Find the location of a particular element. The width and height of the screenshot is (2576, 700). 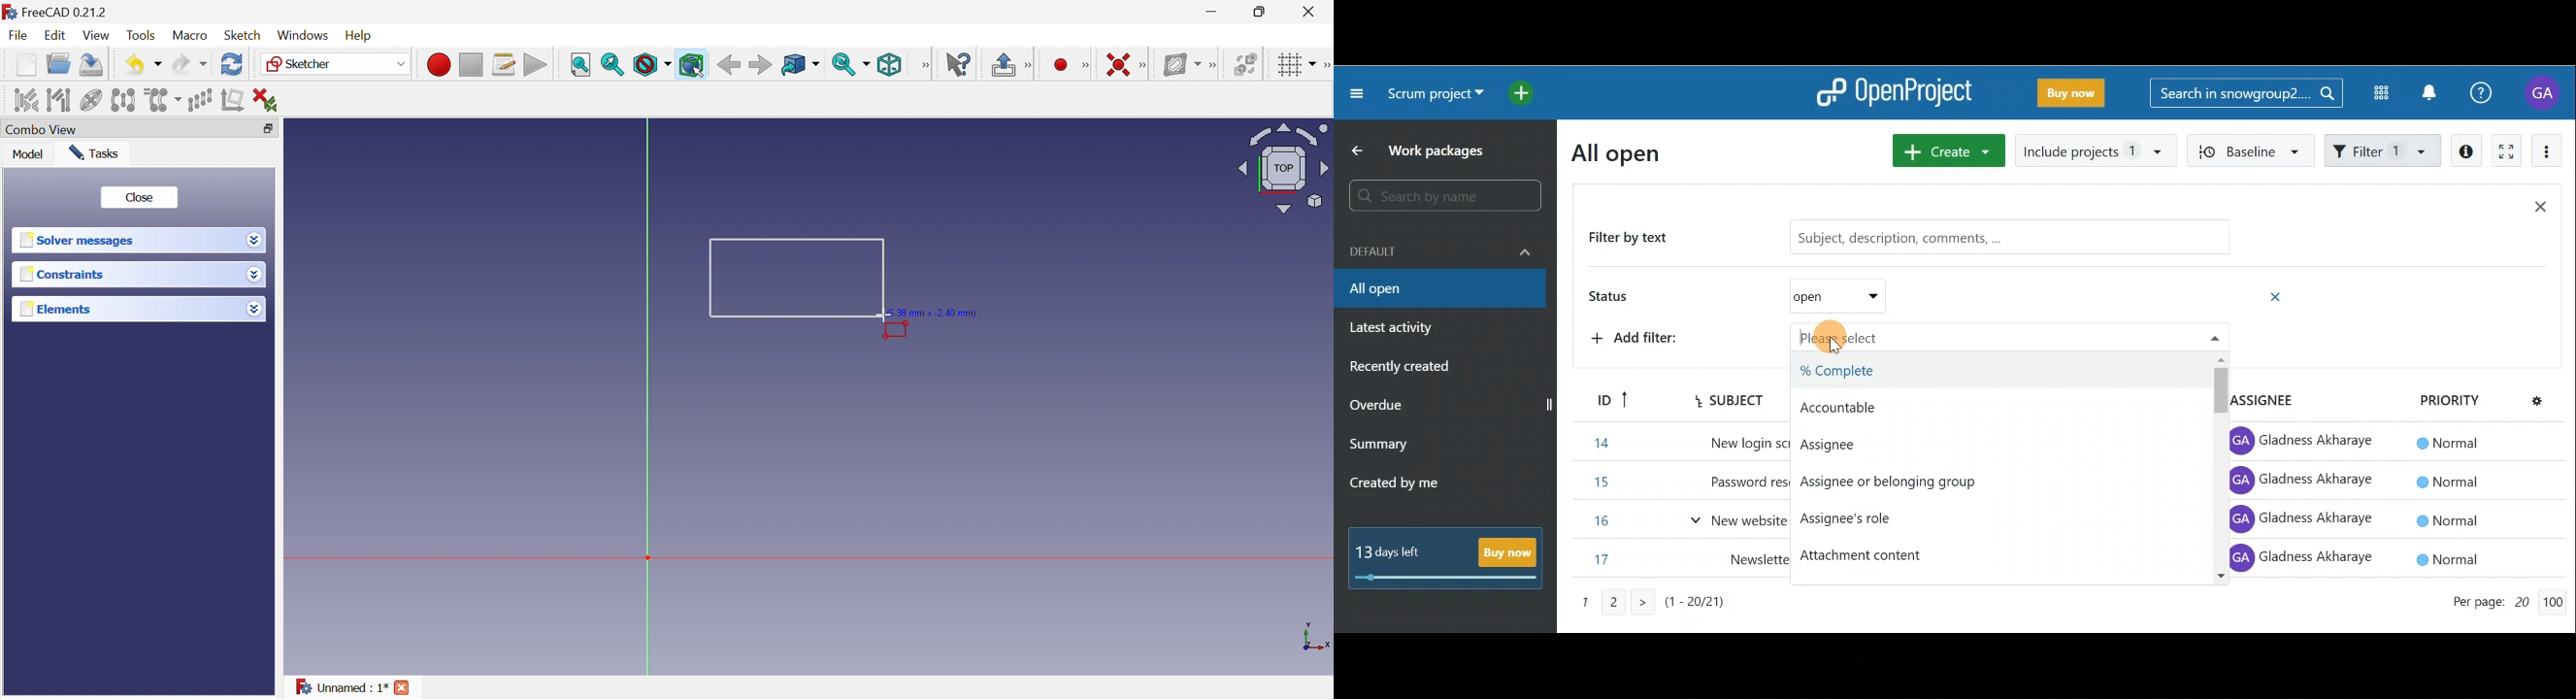

Status is located at coordinates (1757, 298).